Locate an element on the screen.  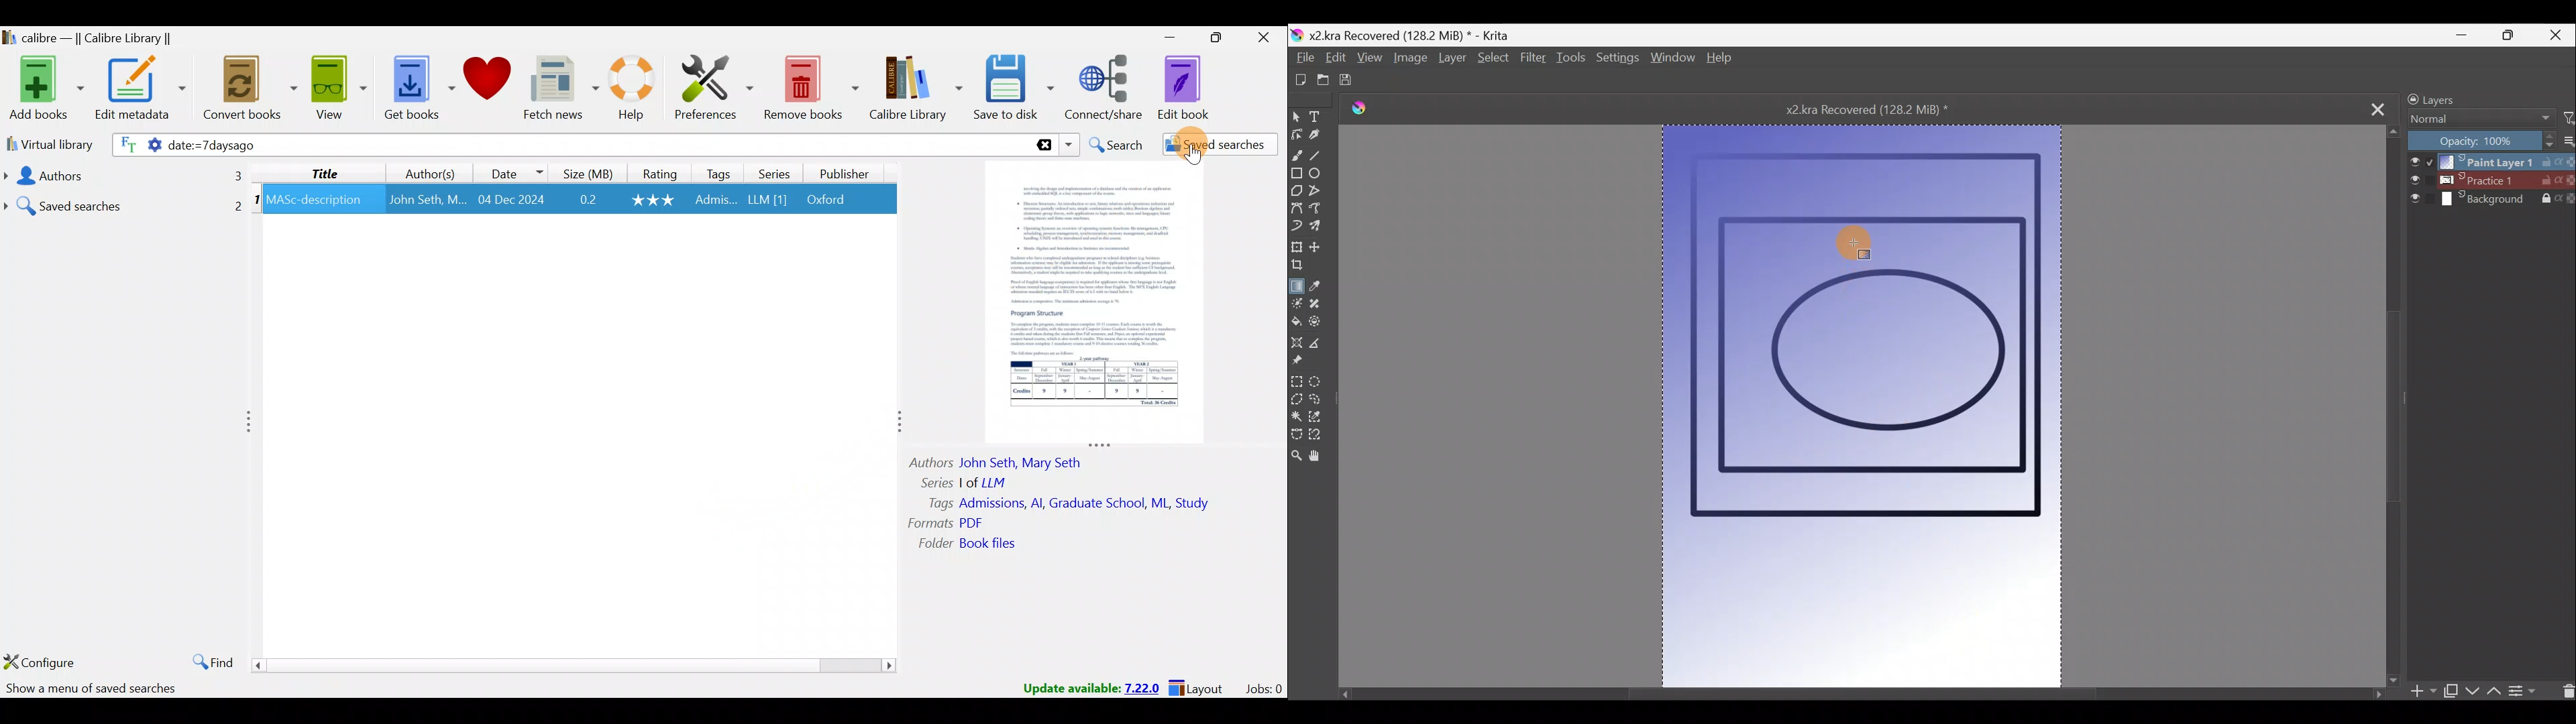
Edit shapes tool is located at coordinates (1296, 136).